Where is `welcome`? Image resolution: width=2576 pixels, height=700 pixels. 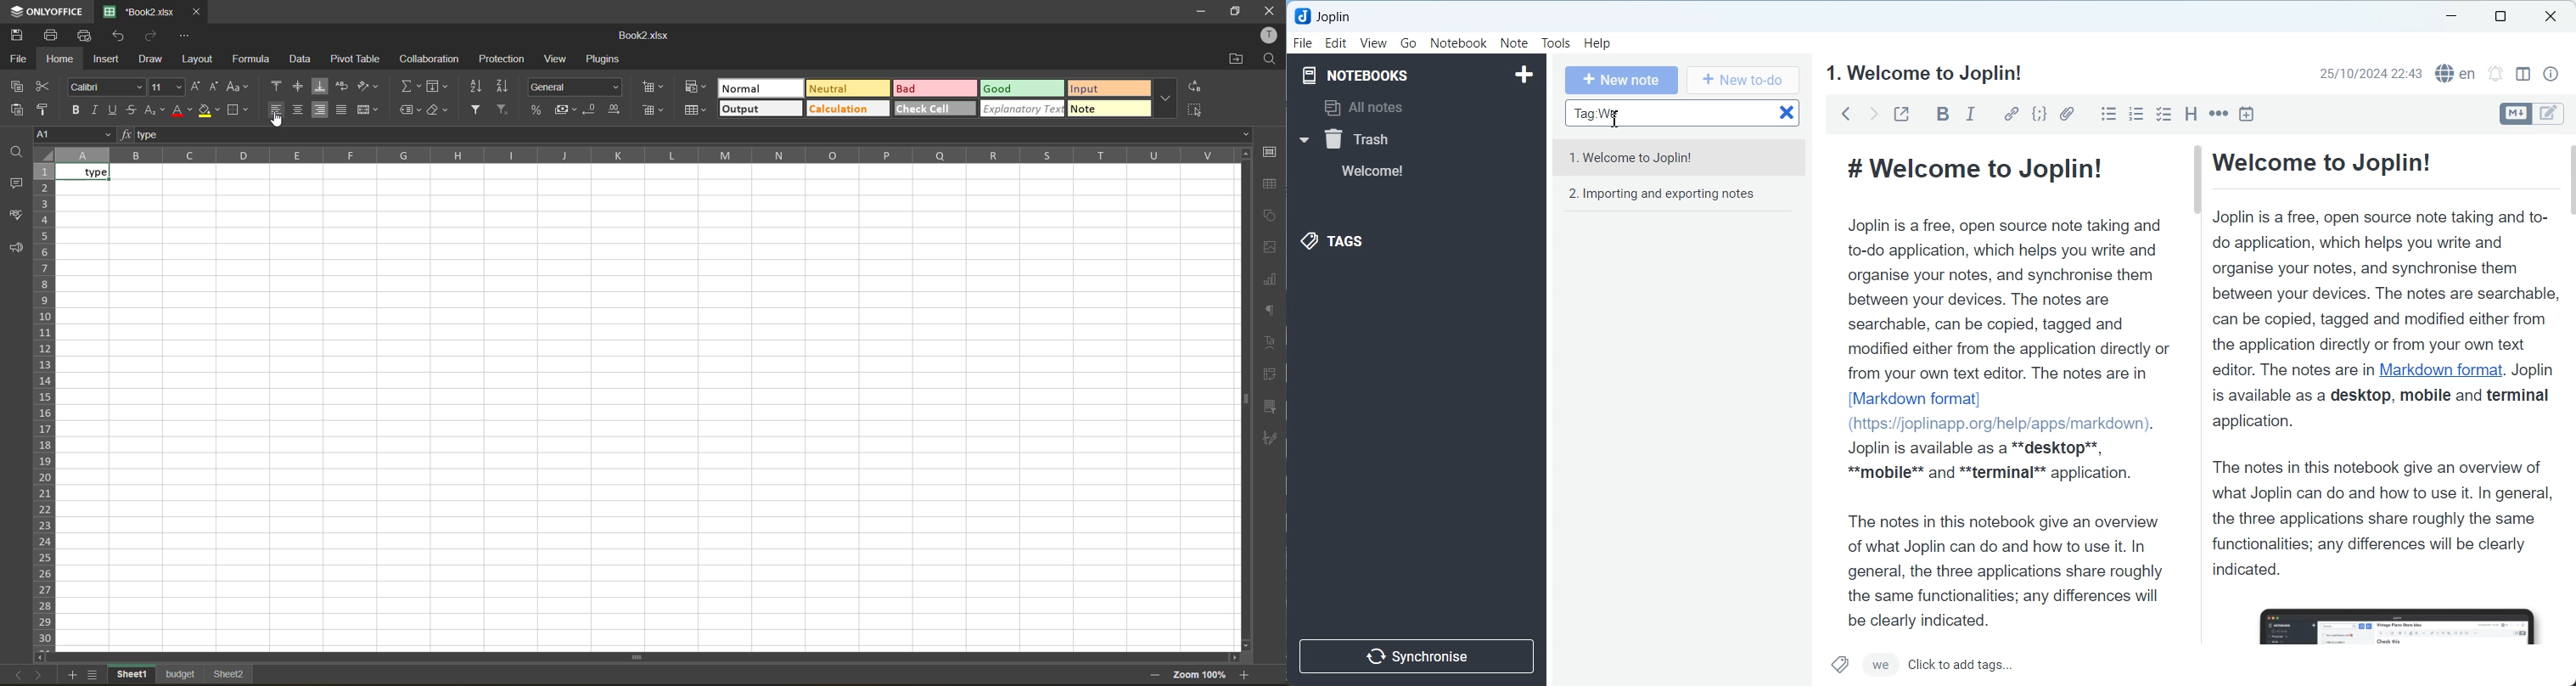
welcome is located at coordinates (1395, 172).